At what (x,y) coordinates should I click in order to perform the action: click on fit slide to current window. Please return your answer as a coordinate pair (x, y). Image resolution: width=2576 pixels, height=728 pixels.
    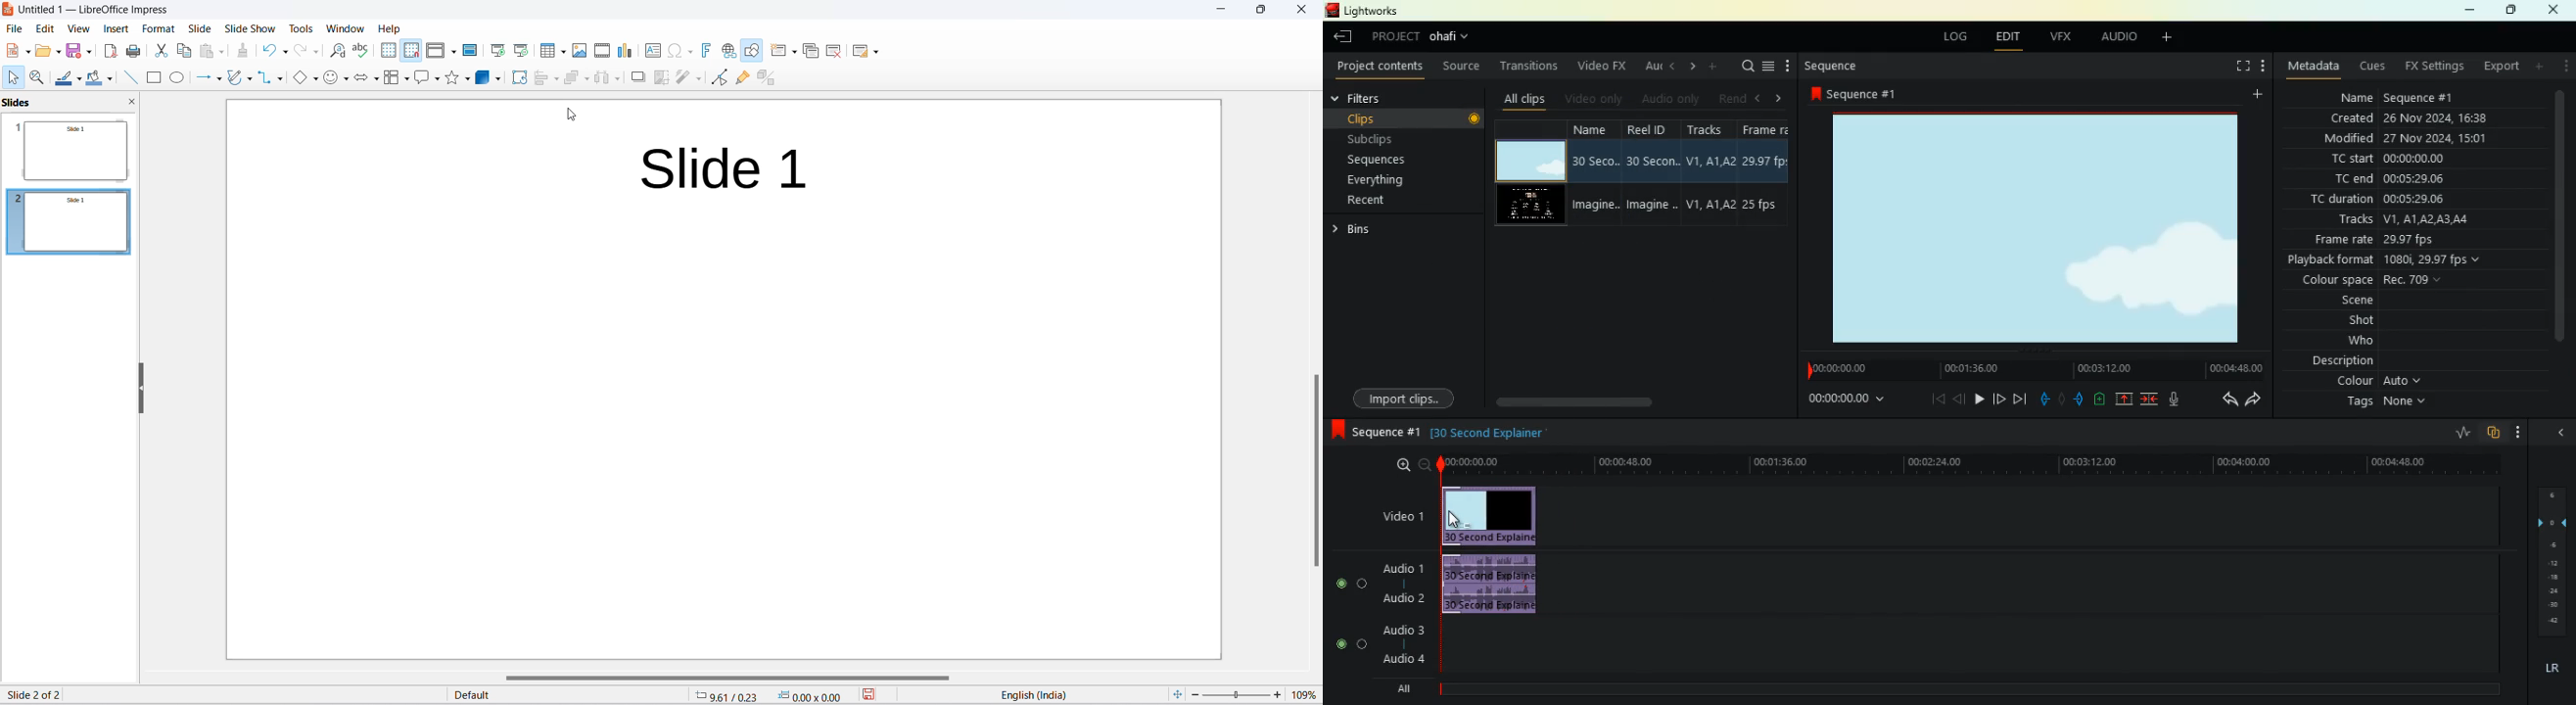
    Looking at the image, I should click on (1178, 696).